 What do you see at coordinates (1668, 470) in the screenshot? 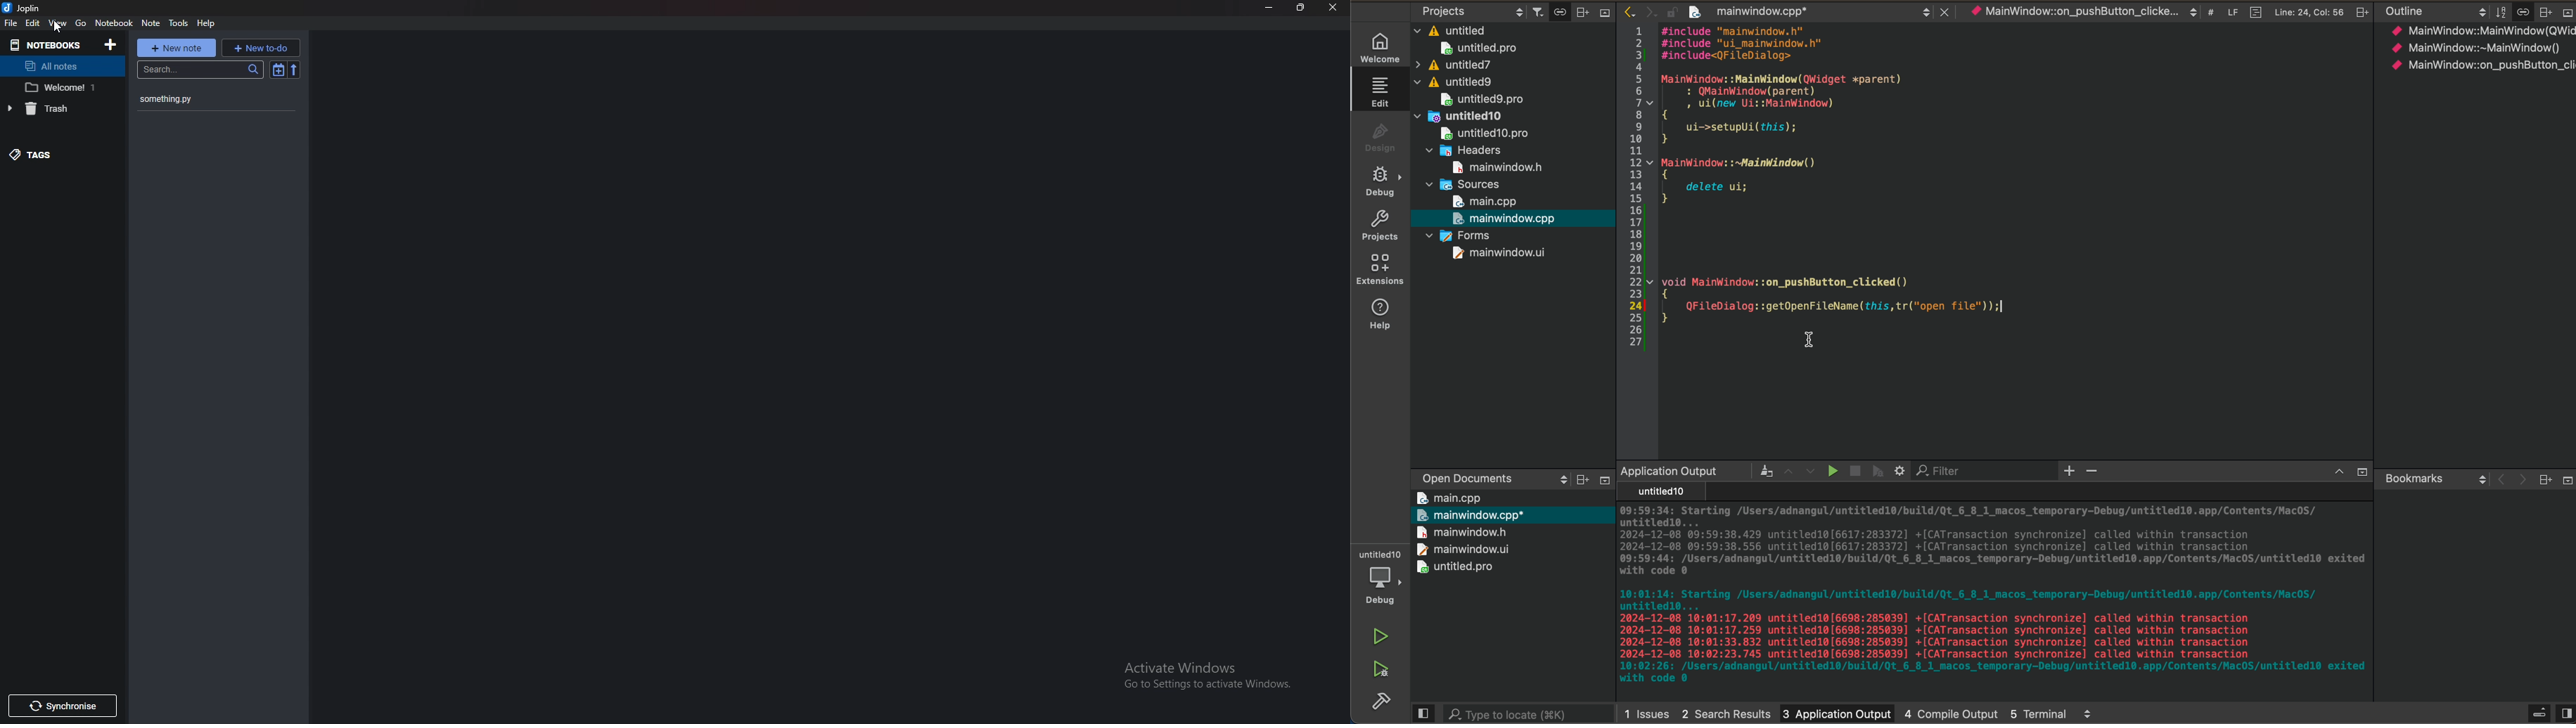
I see `Application output` at bounding box center [1668, 470].